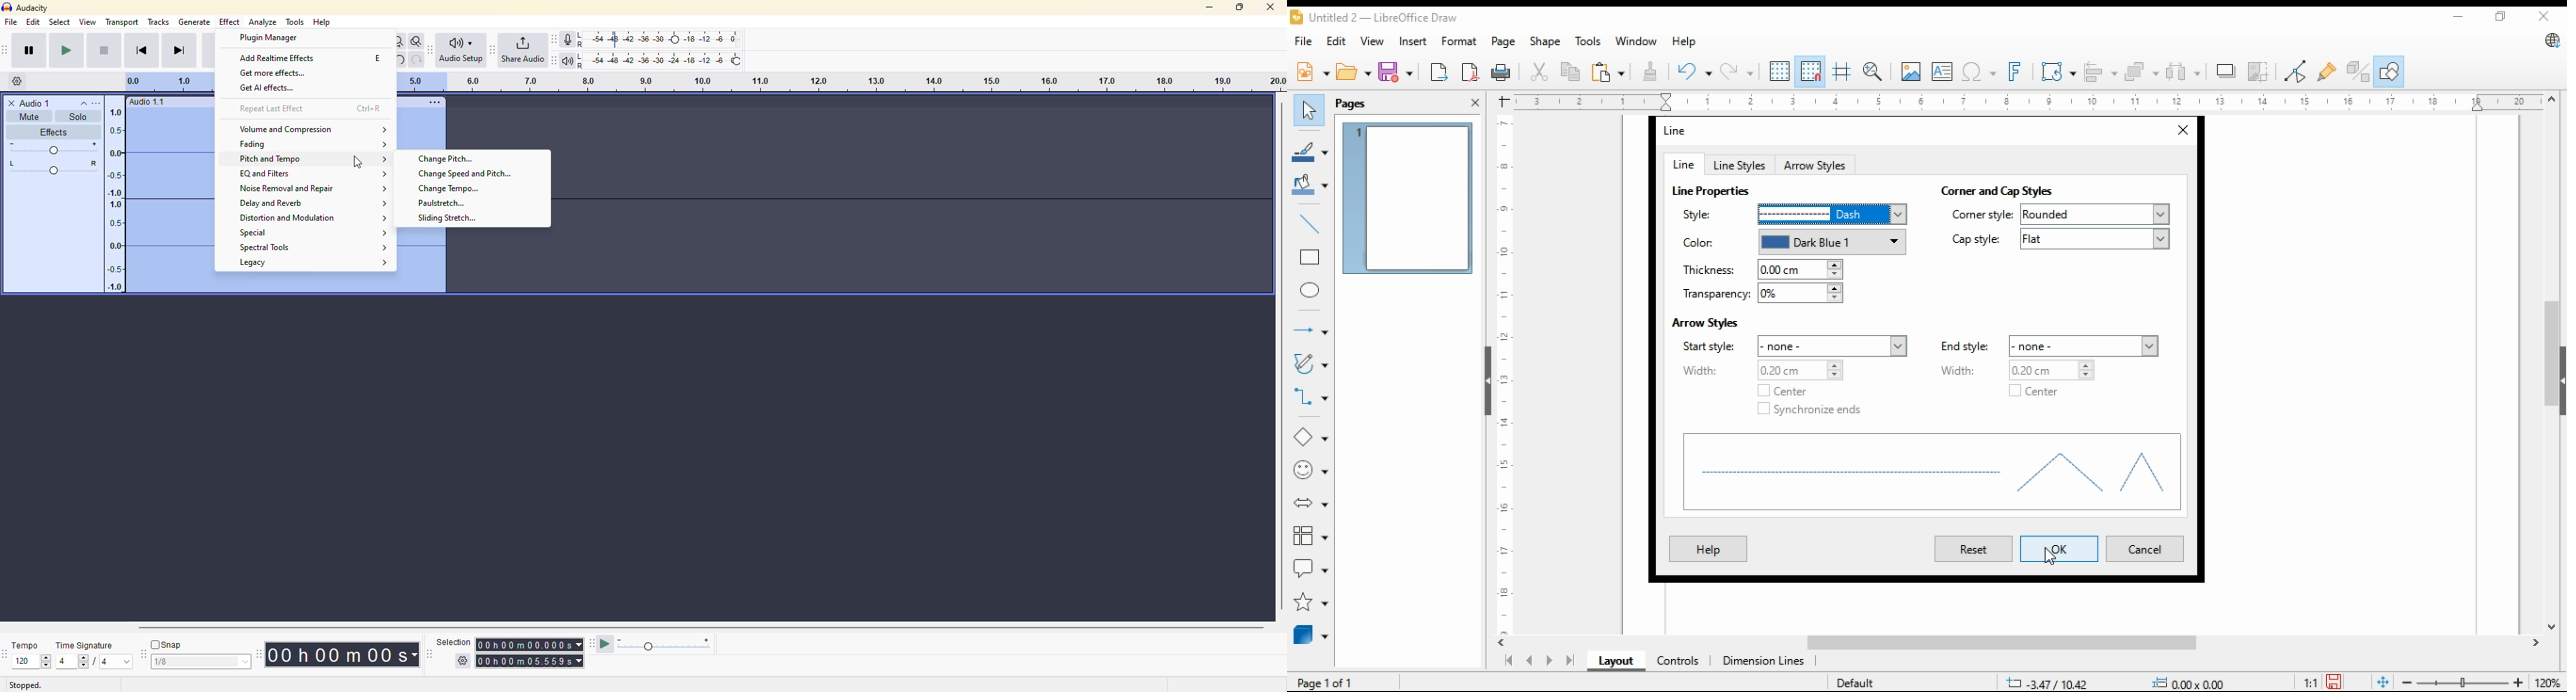 Image resolution: width=2576 pixels, height=700 pixels. I want to click on noise removal and repair, so click(287, 188).